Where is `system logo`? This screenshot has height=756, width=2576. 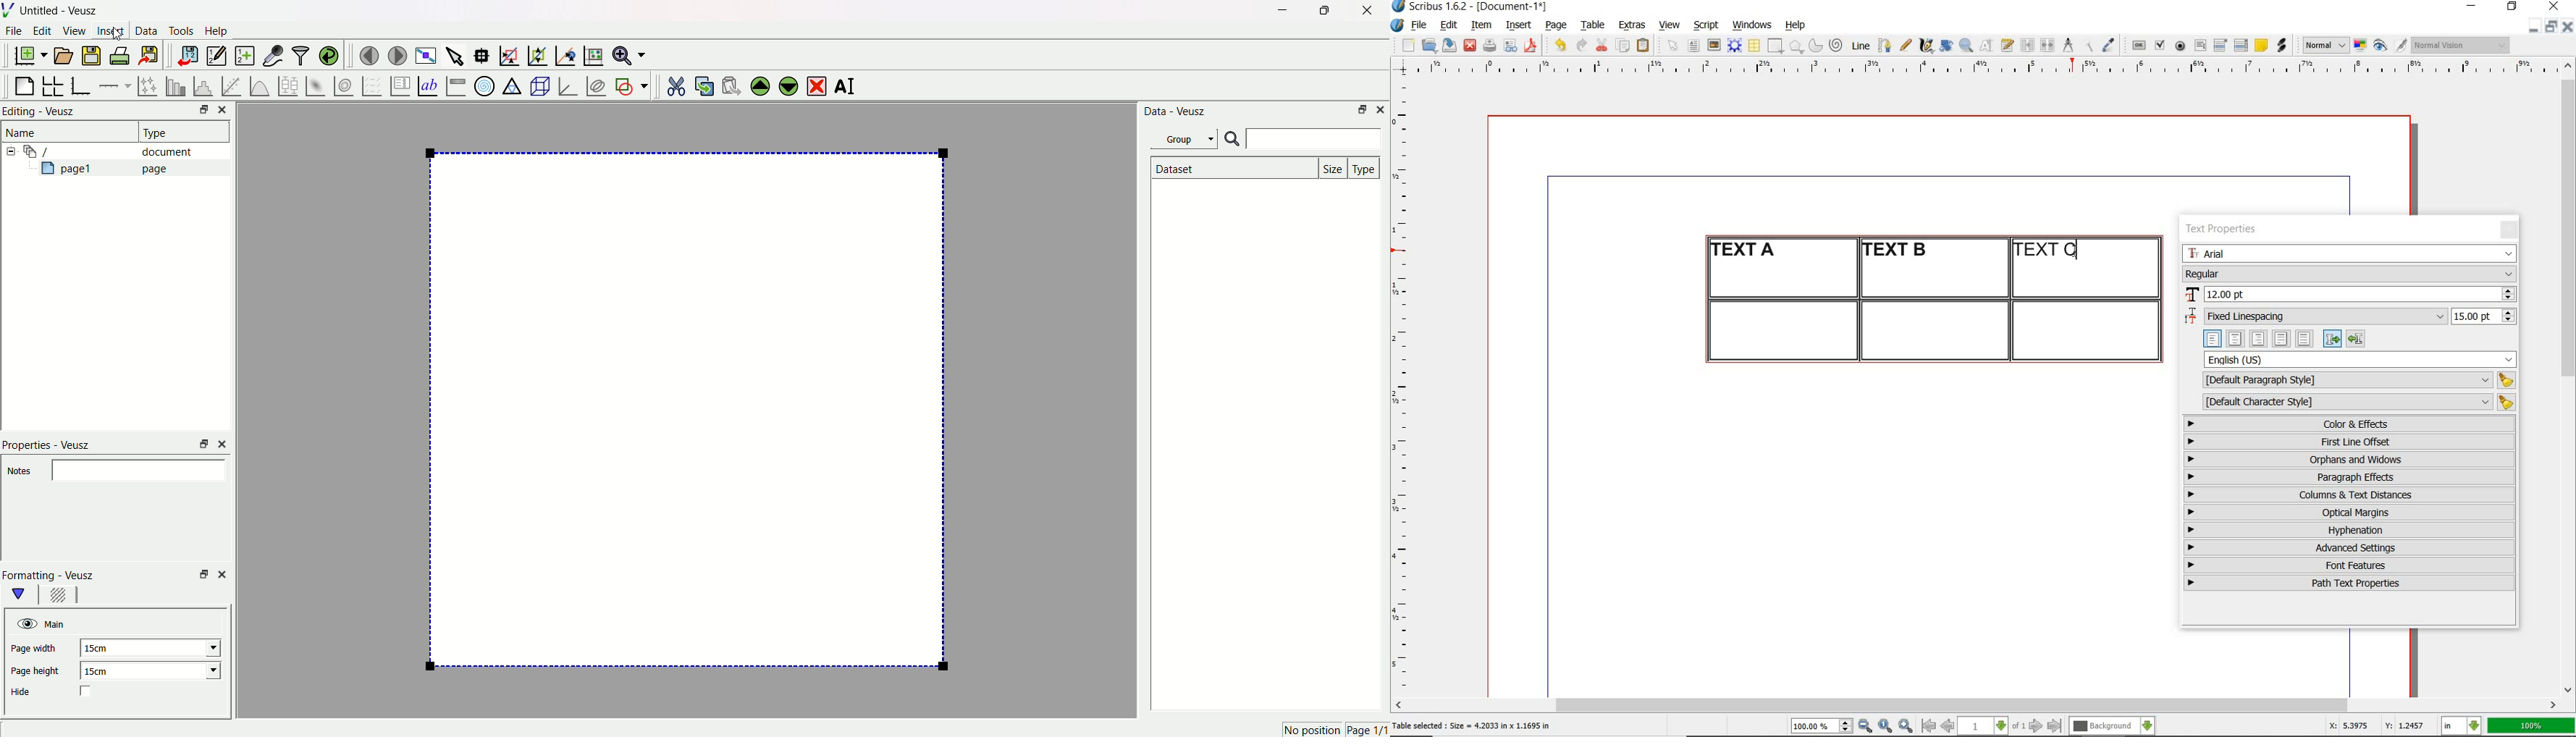
system logo is located at coordinates (1399, 25).